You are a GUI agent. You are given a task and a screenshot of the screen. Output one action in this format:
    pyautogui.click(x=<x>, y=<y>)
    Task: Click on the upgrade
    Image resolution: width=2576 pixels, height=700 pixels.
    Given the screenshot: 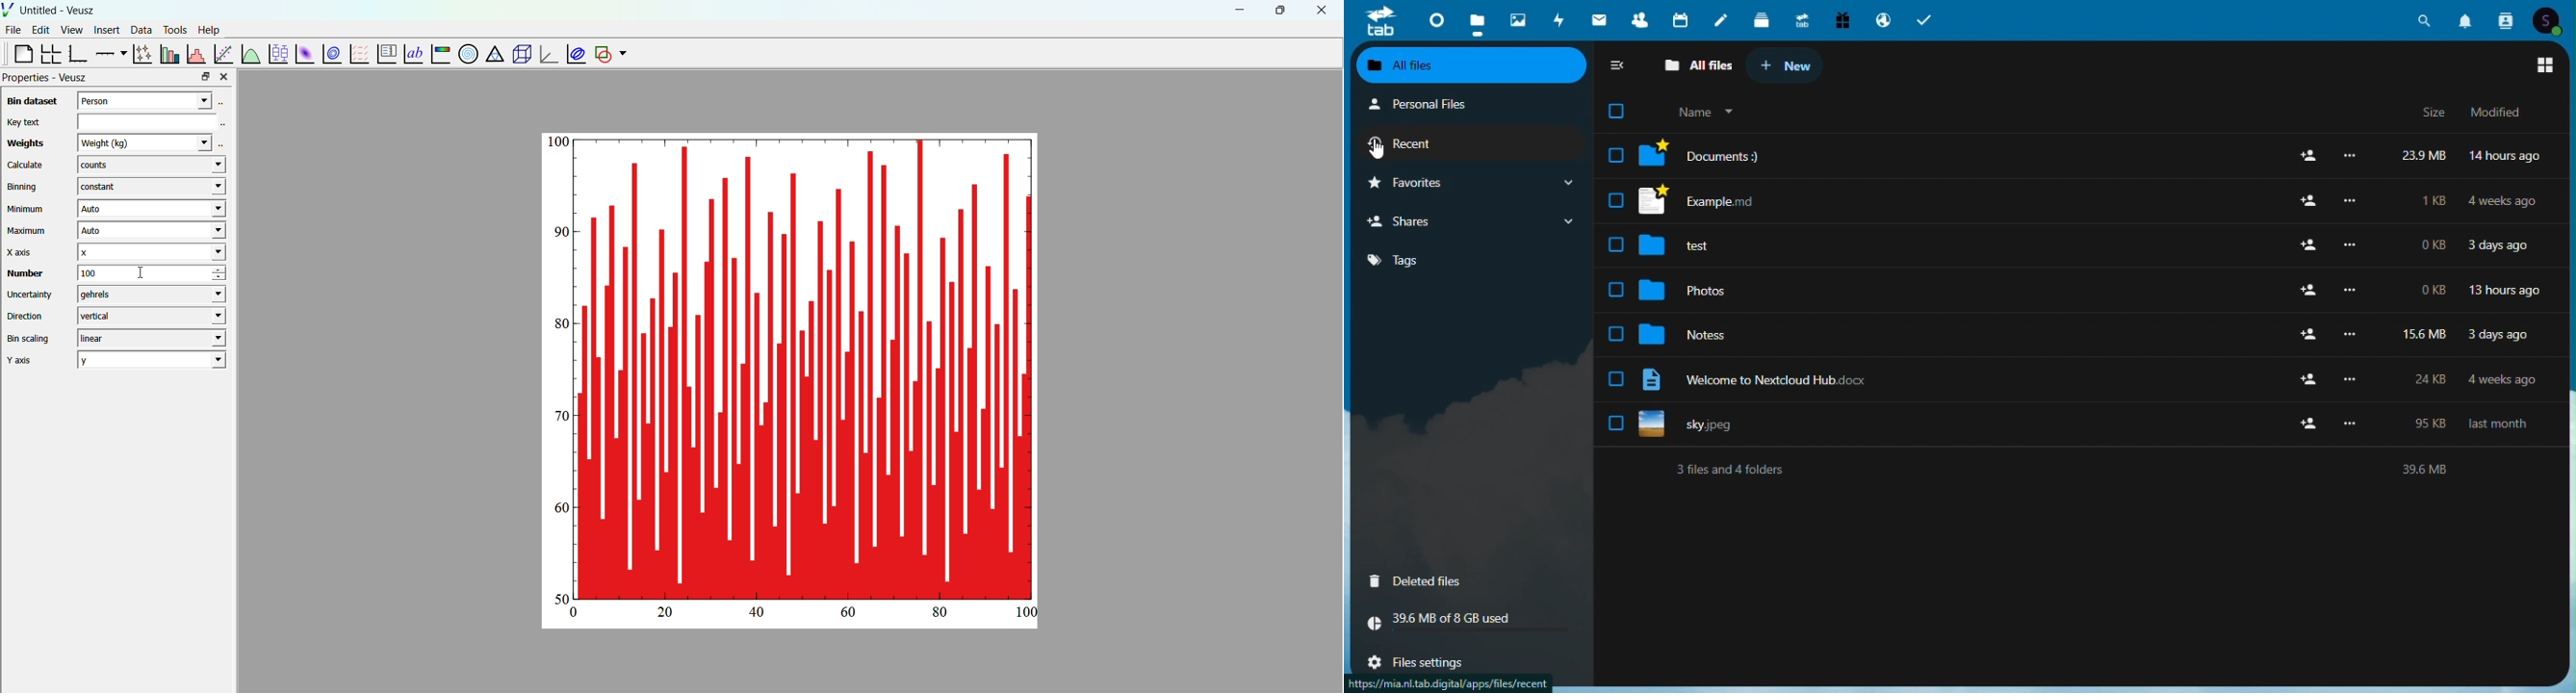 What is the action you would take?
    pyautogui.click(x=1800, y=18)
    